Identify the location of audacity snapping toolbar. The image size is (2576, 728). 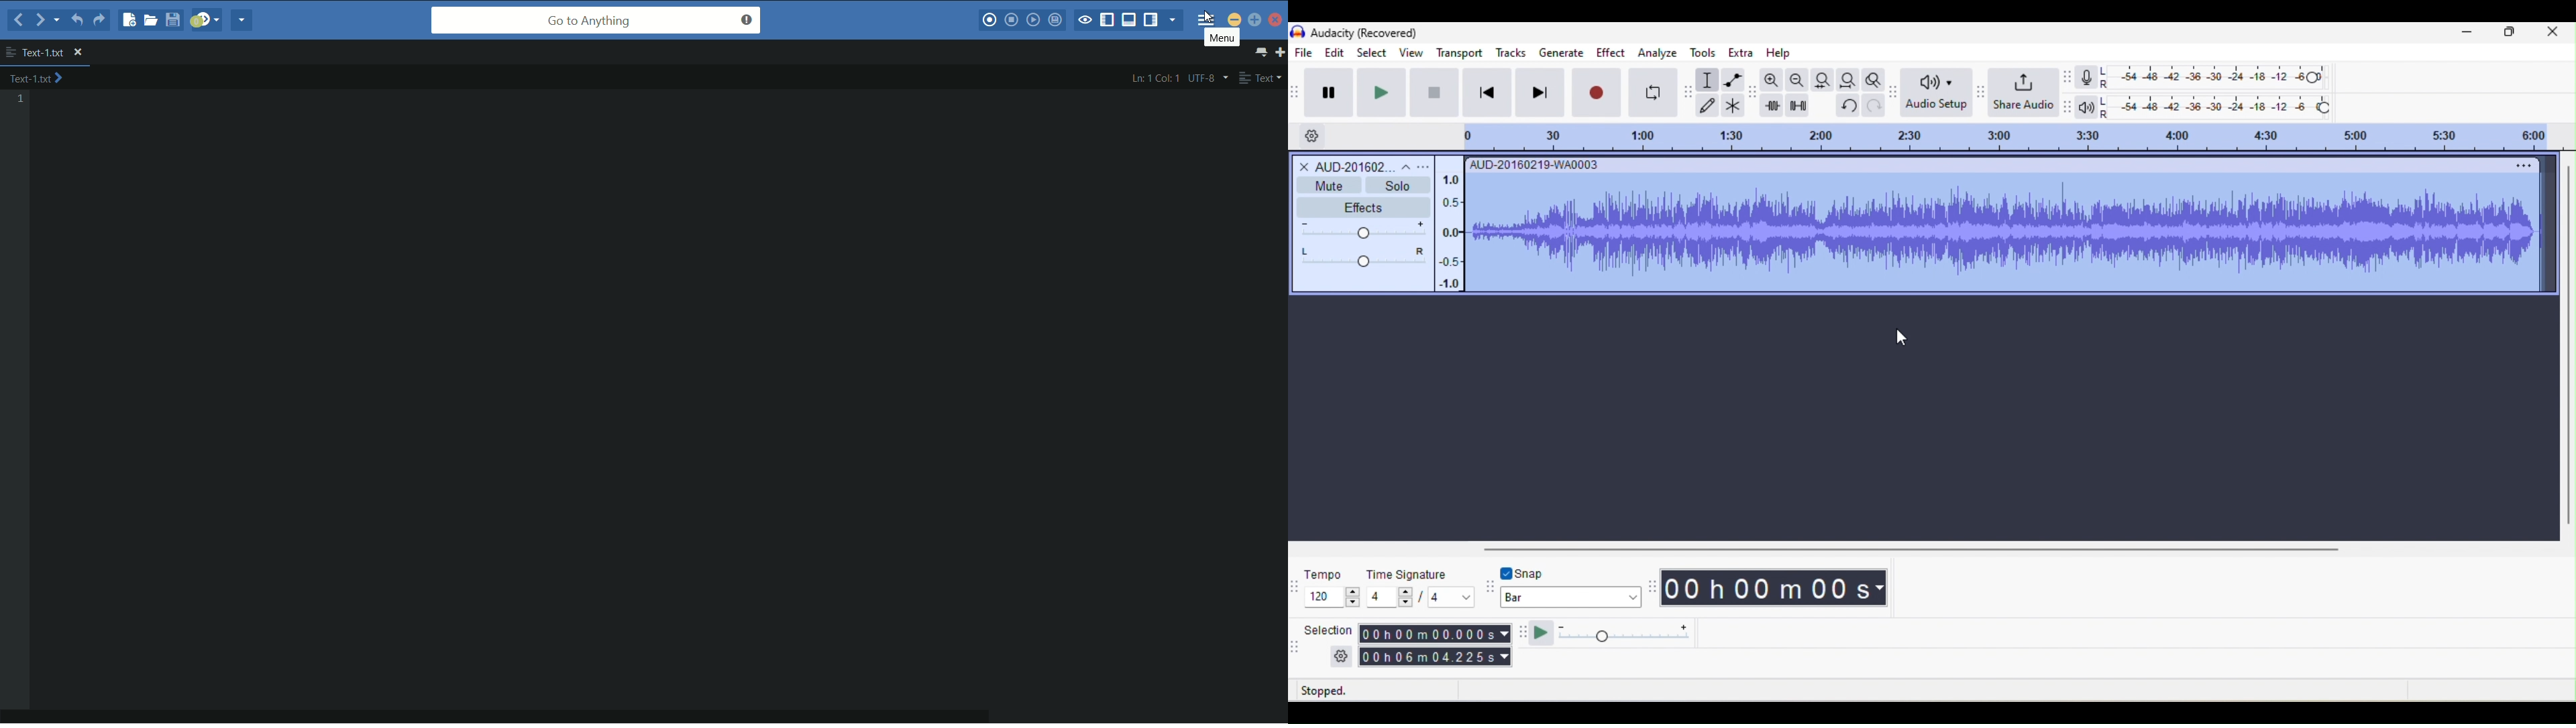
(1488, 589).